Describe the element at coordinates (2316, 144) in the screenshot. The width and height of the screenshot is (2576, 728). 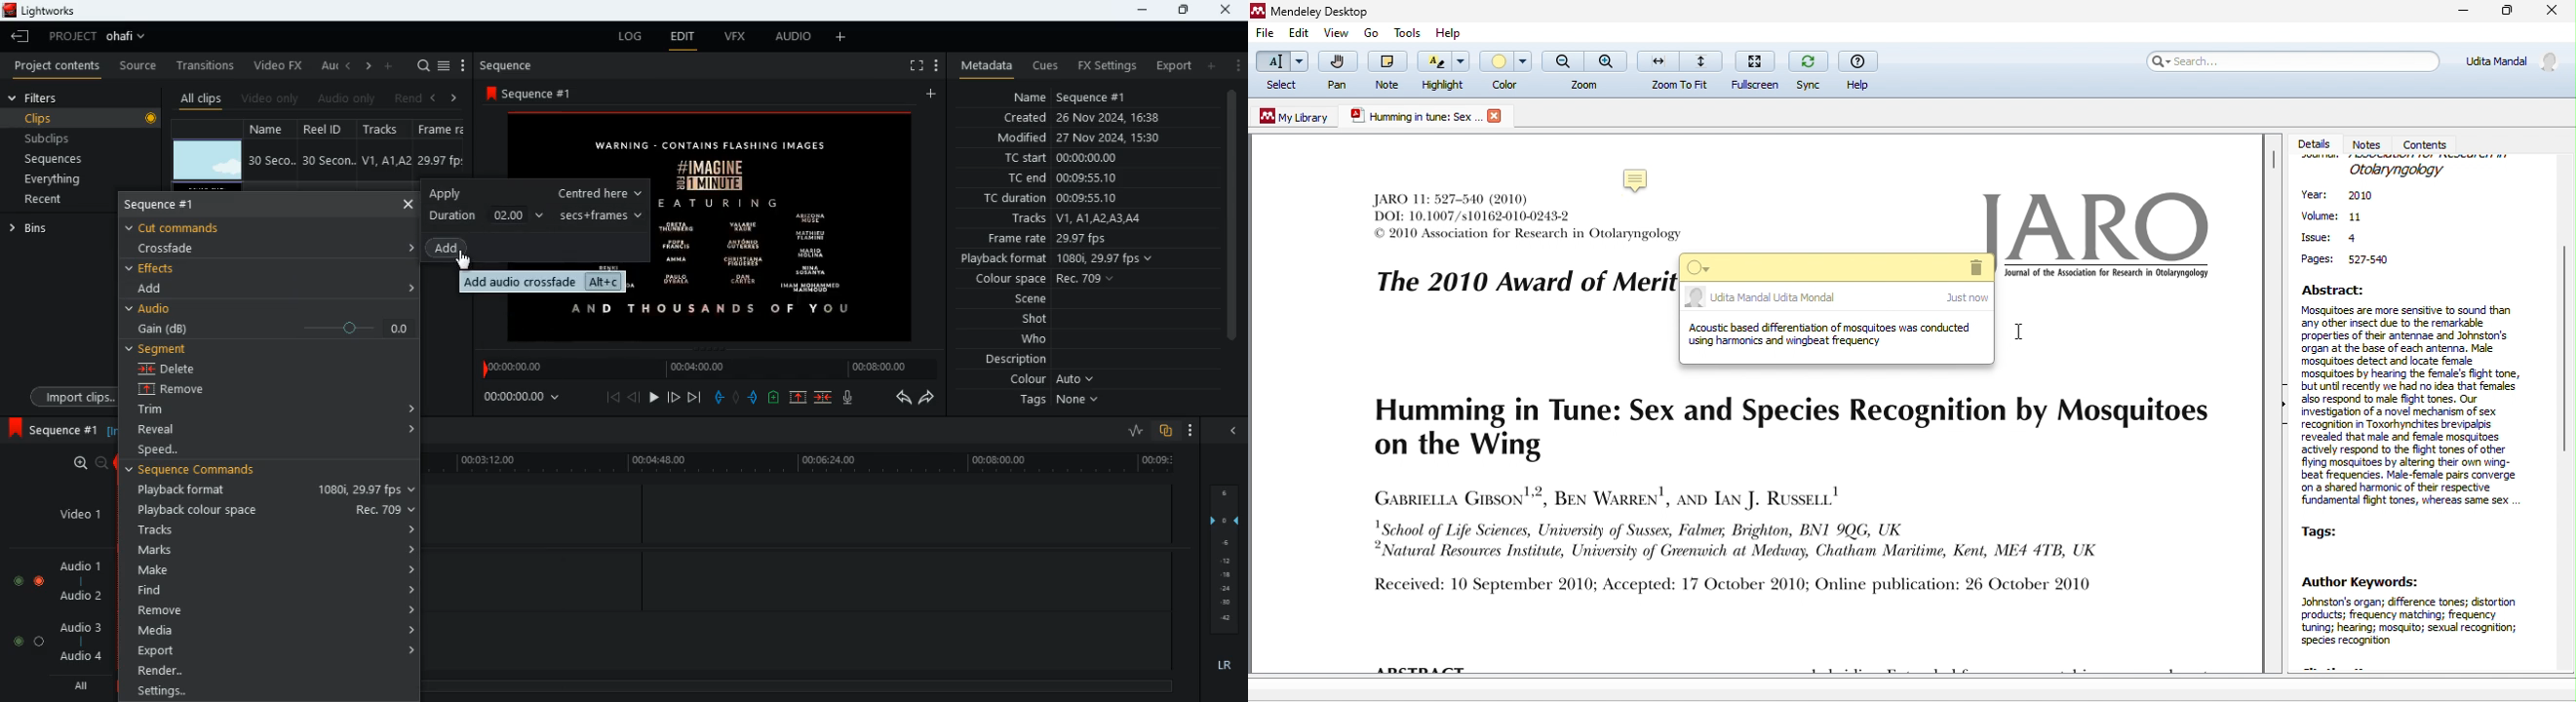
I see `details` at that location.